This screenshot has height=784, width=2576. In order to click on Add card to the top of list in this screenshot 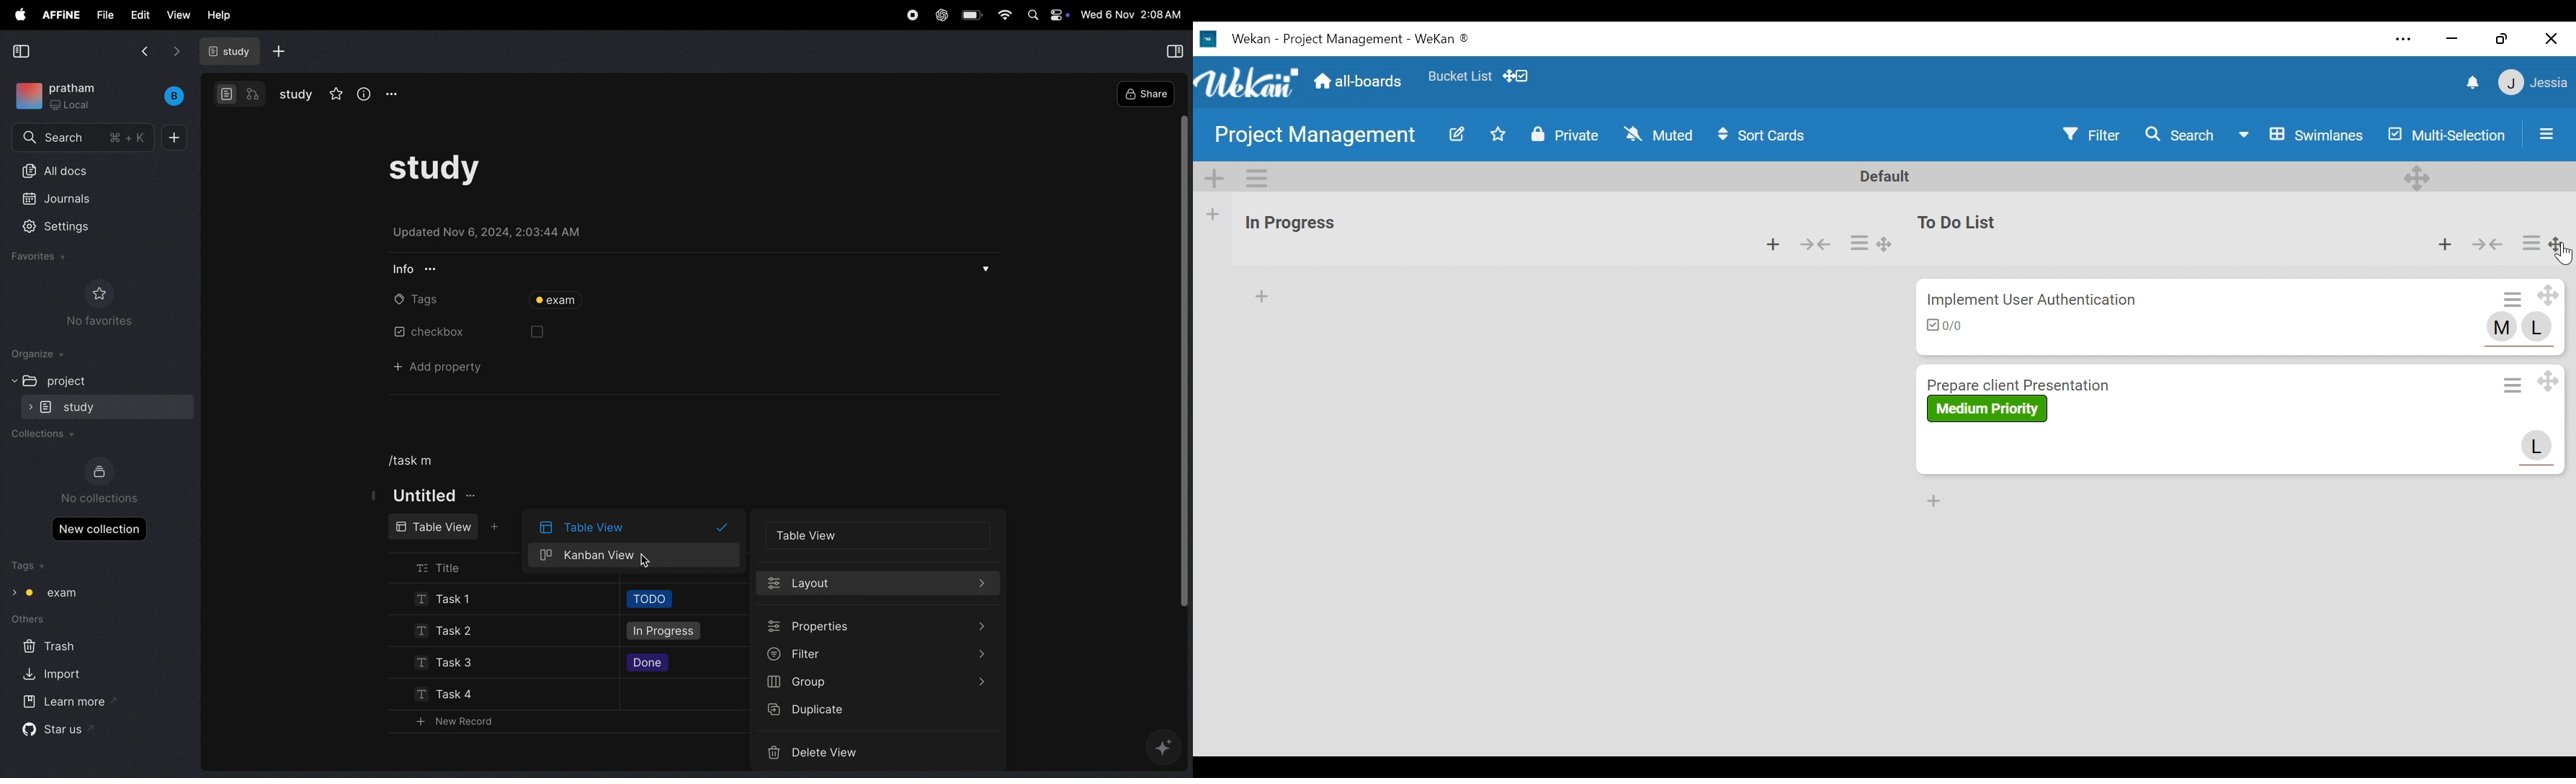, I will do `click(1773, 244)`.